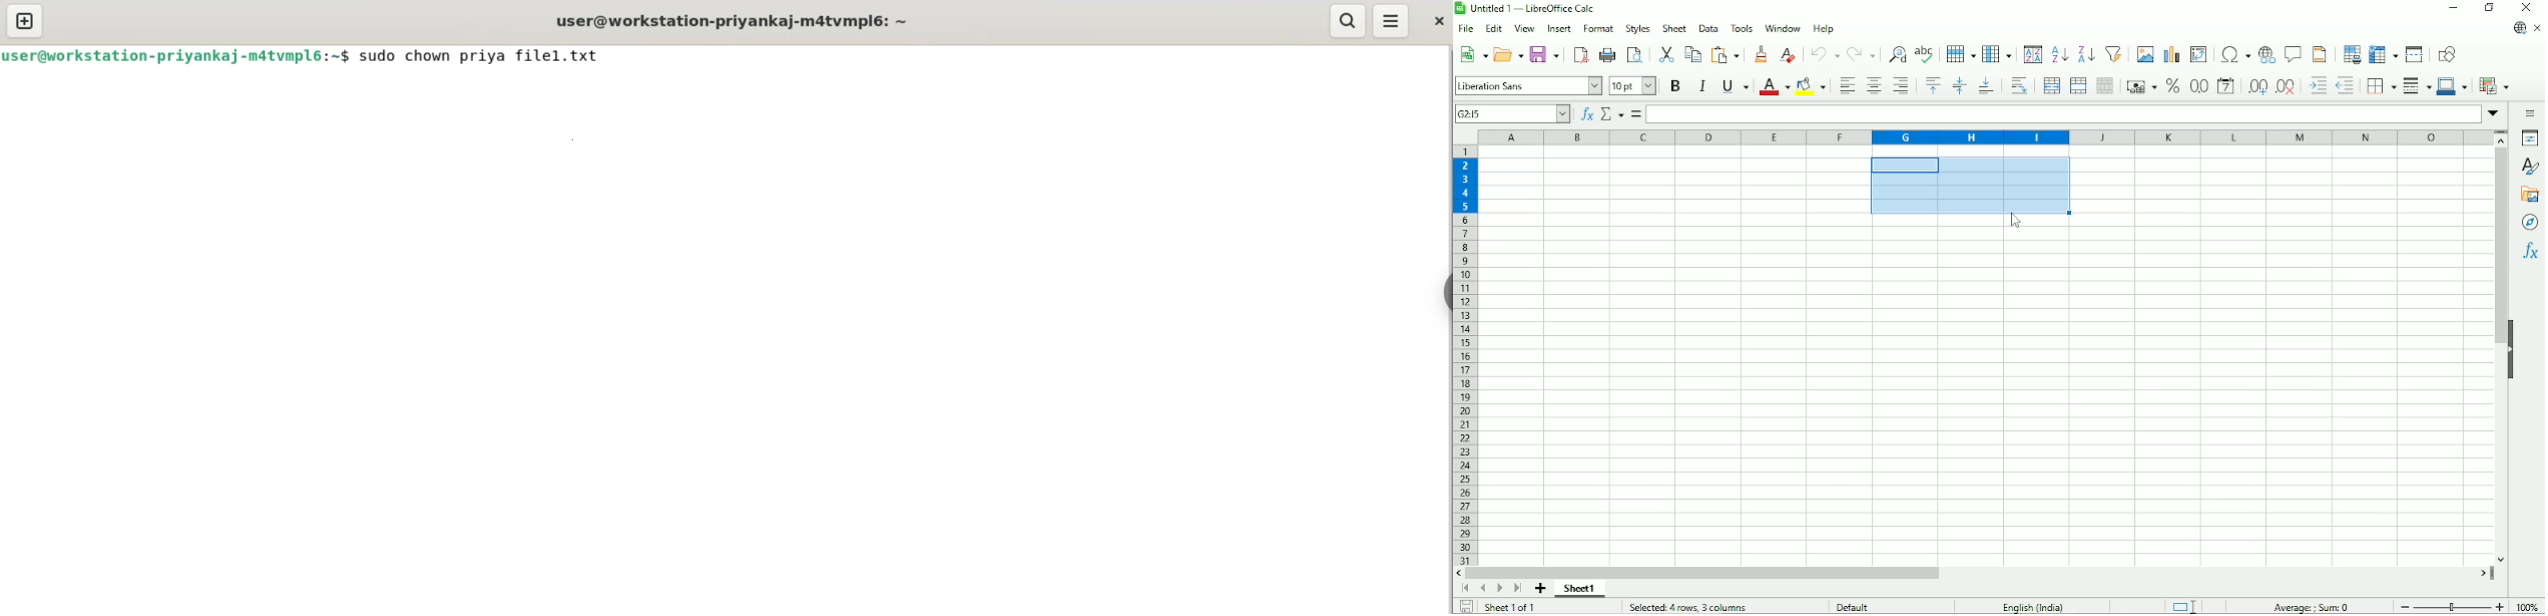 The width and height of the screenshot is (2548, 616). What do you see at coordinates (1497, 588) in the screenshot?
I see `Scroll to next sheet` at bounding box center [1497, 588].